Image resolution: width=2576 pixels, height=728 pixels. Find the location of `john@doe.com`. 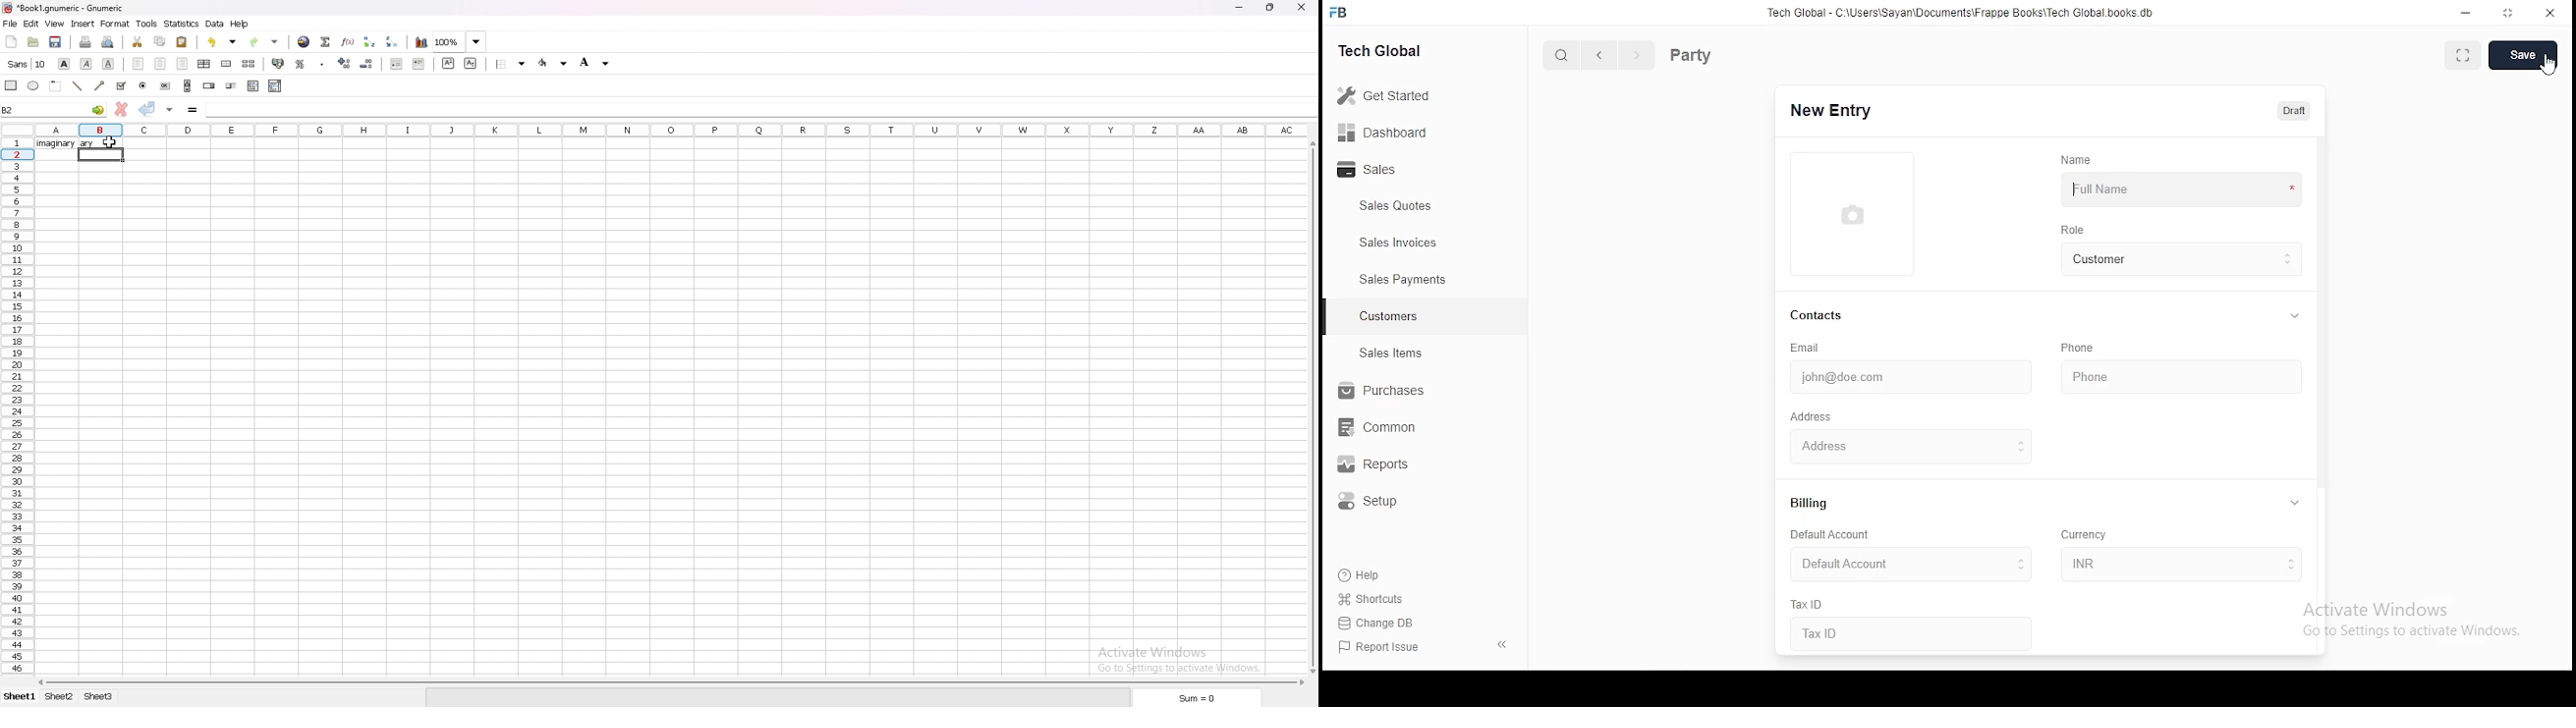

john@doe.com is located at coordinates (1891, 378).